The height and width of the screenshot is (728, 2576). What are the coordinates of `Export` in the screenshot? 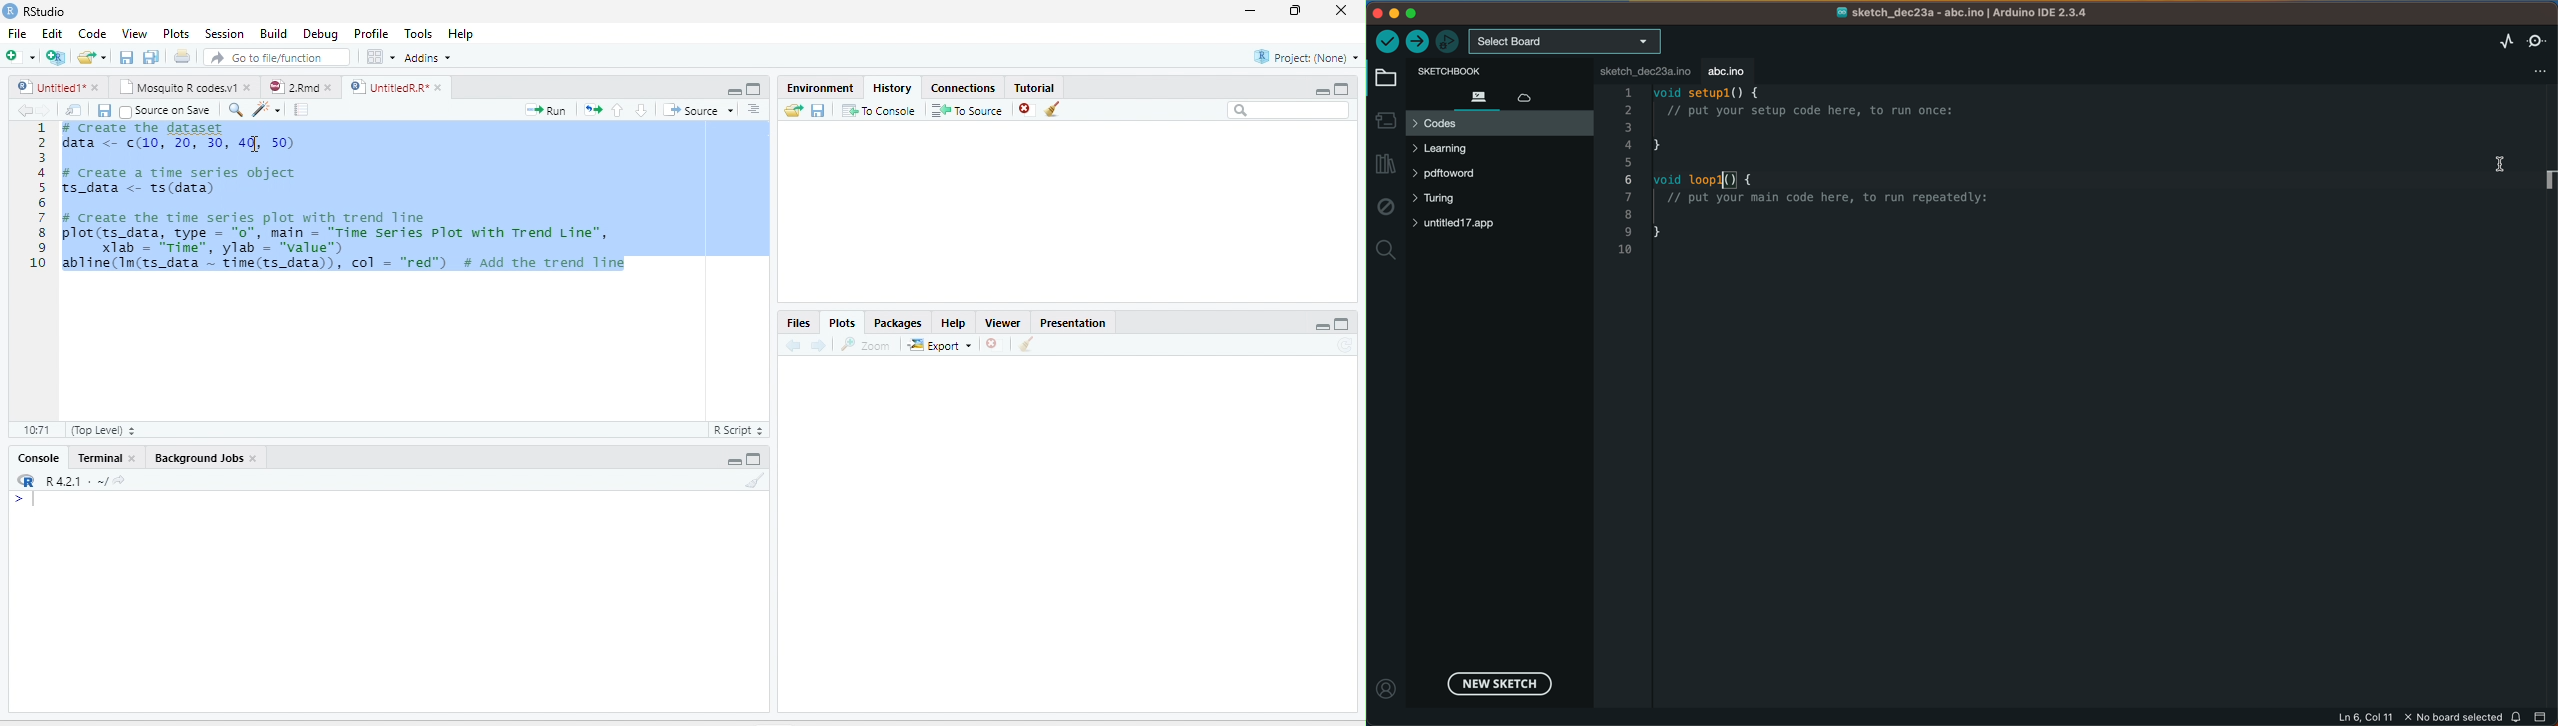 It's located at (940, 345).